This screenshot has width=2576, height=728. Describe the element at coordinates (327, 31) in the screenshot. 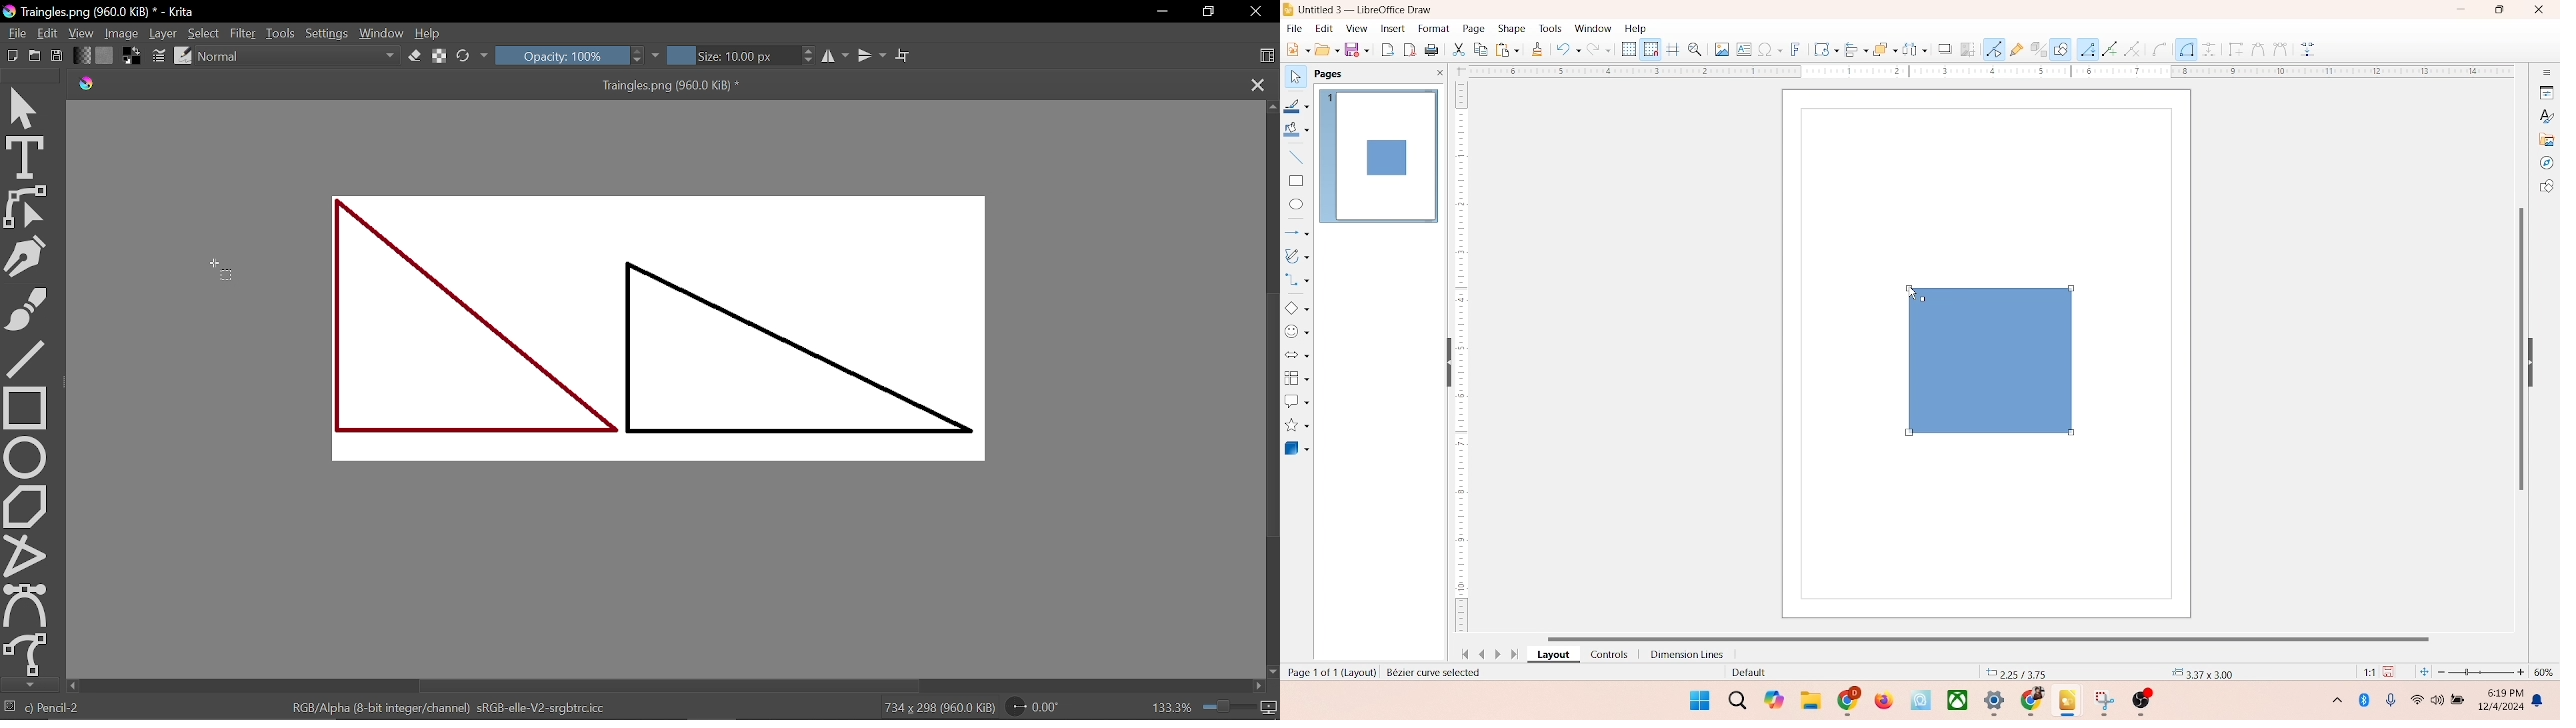

I see `Settings` at that location.